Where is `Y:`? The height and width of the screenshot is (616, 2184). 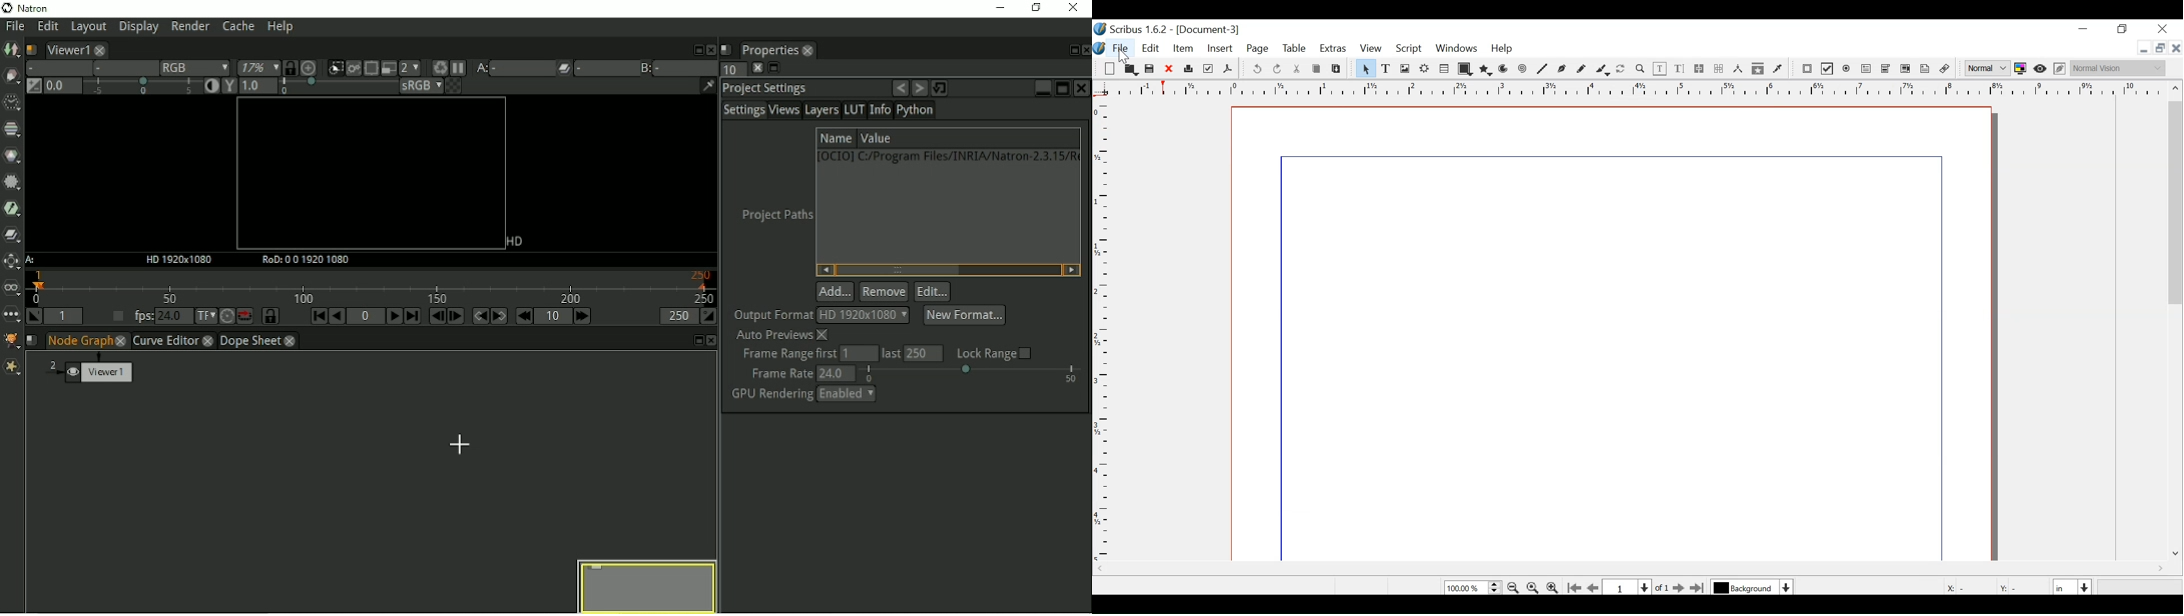 Y: is located at coordinates (2007, 586).